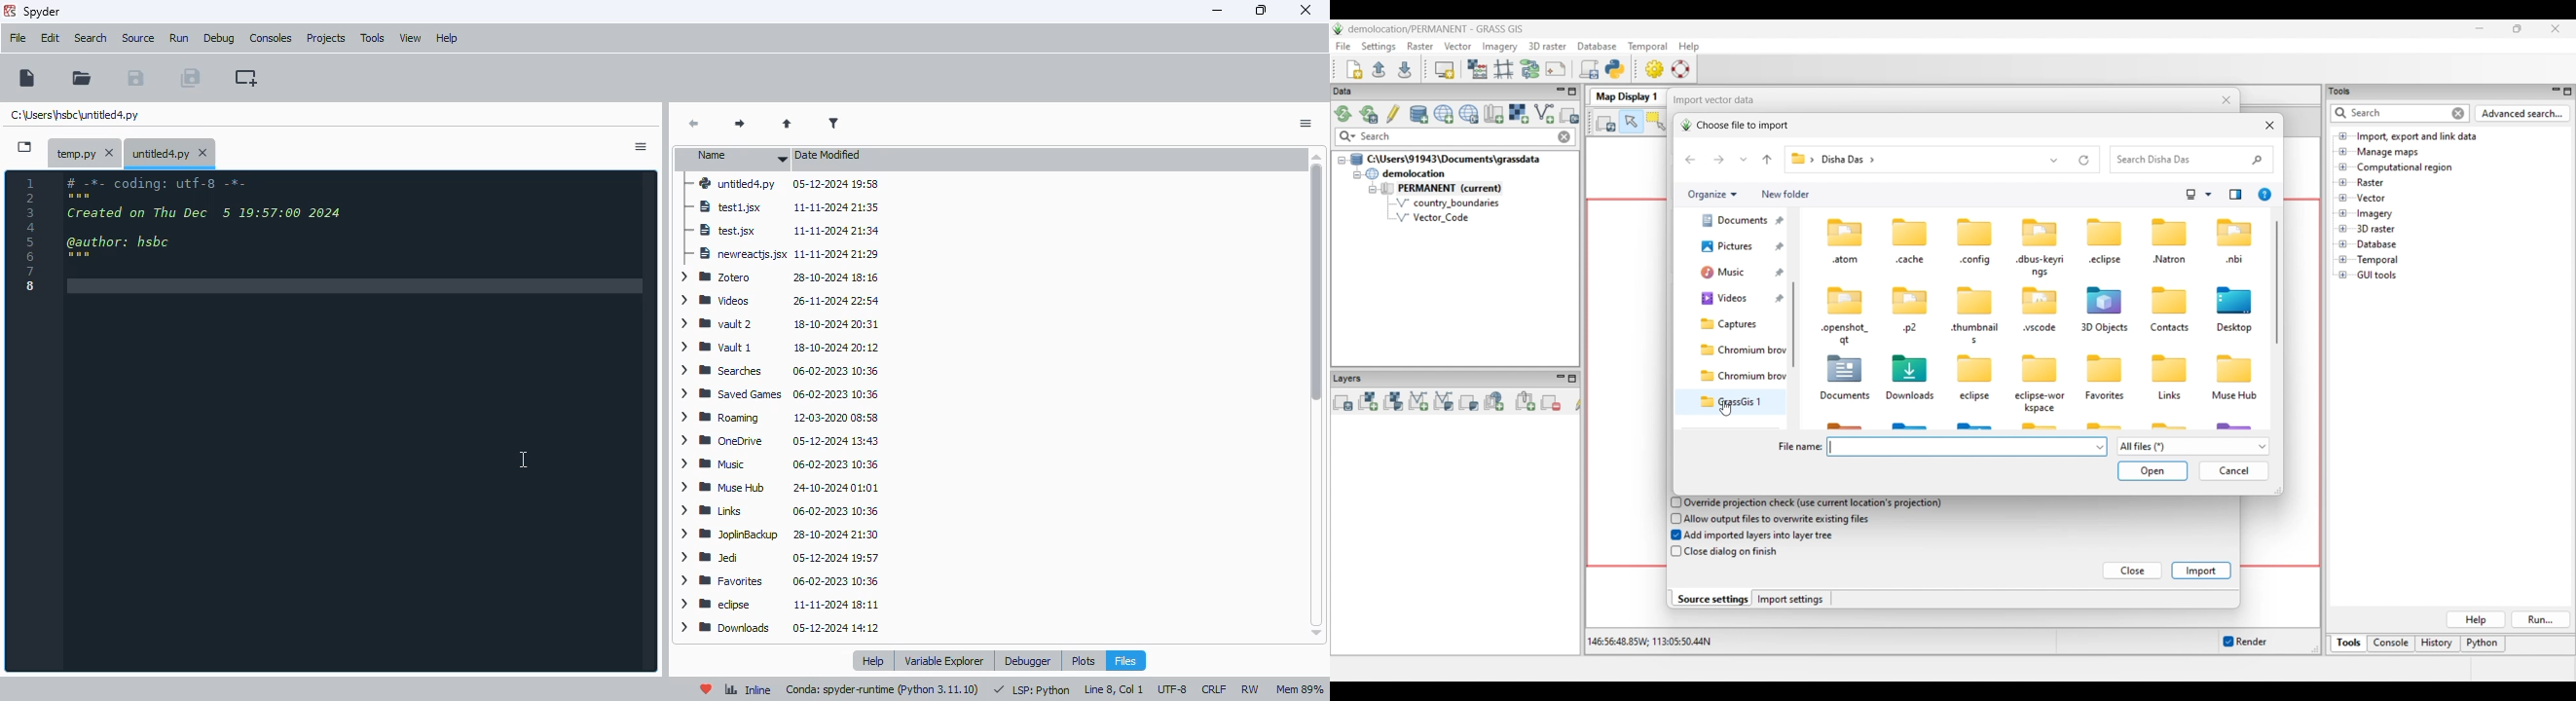  Describe the element at coordinates (83, 77) in the screenshot. I see `open file` at that location.